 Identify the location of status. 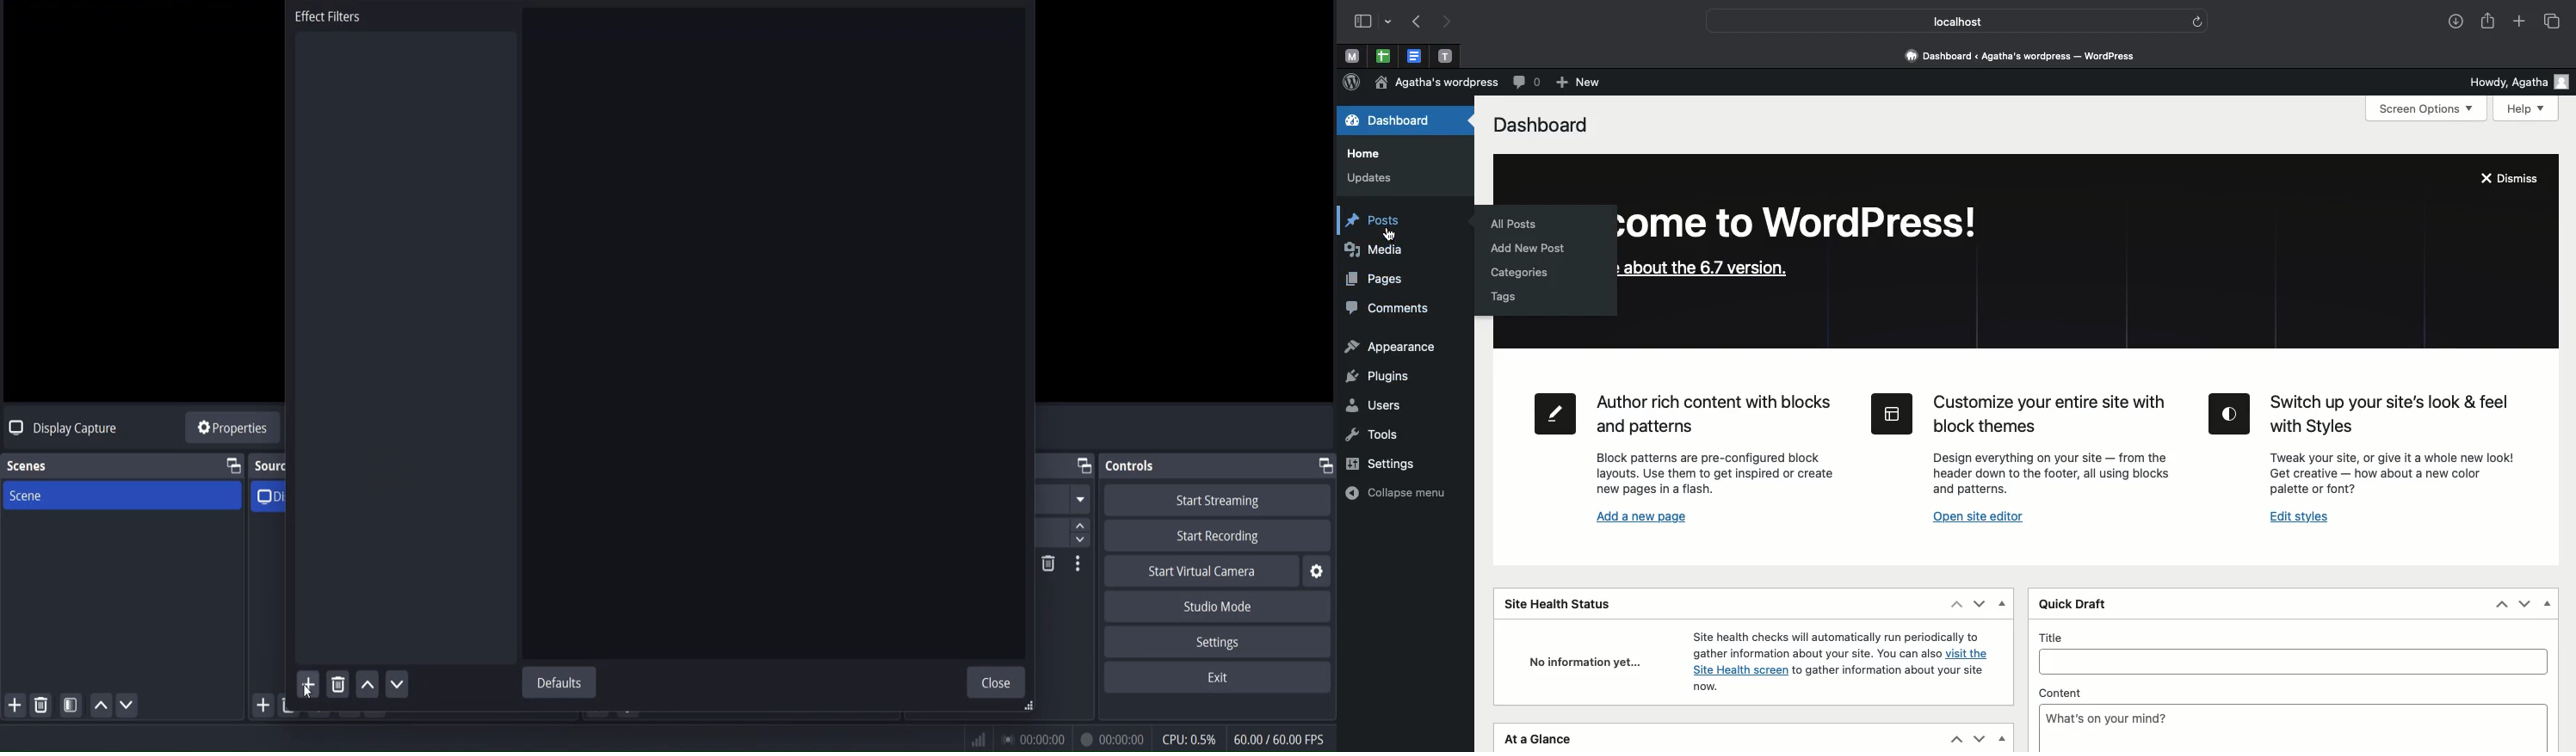
(1031, 737).